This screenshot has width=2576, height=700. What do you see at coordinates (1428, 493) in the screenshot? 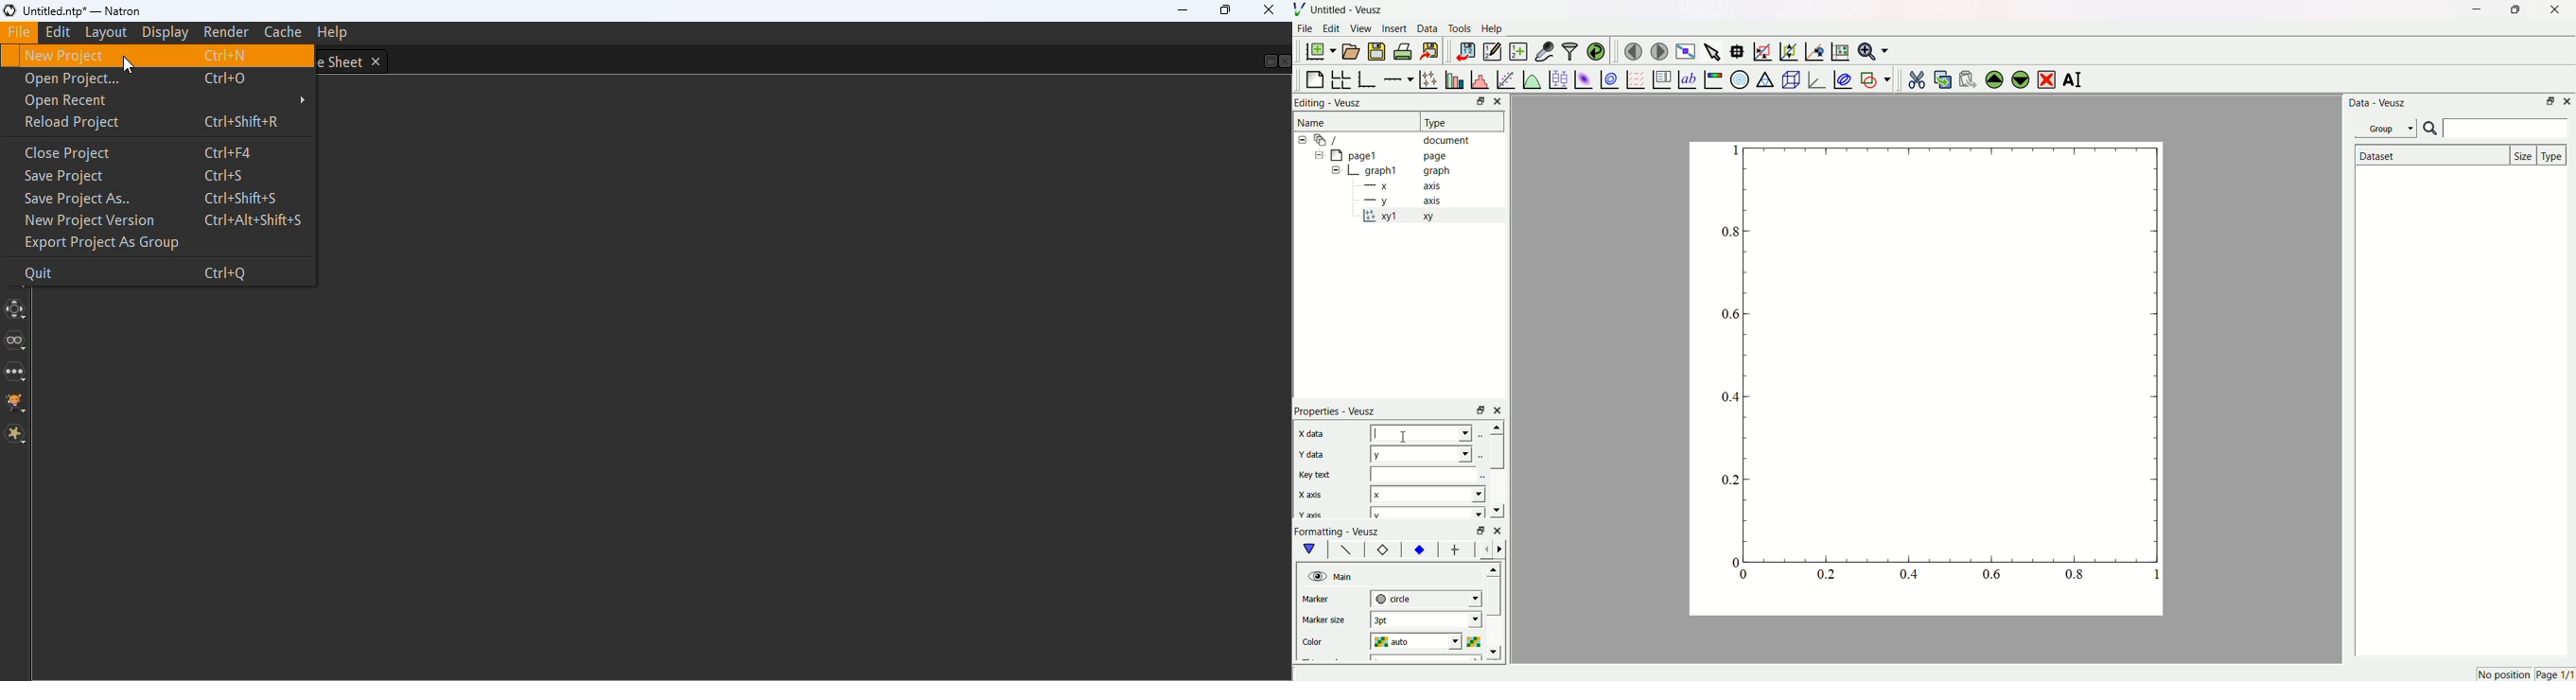
I see `x` at bounding box center [1428, 493].